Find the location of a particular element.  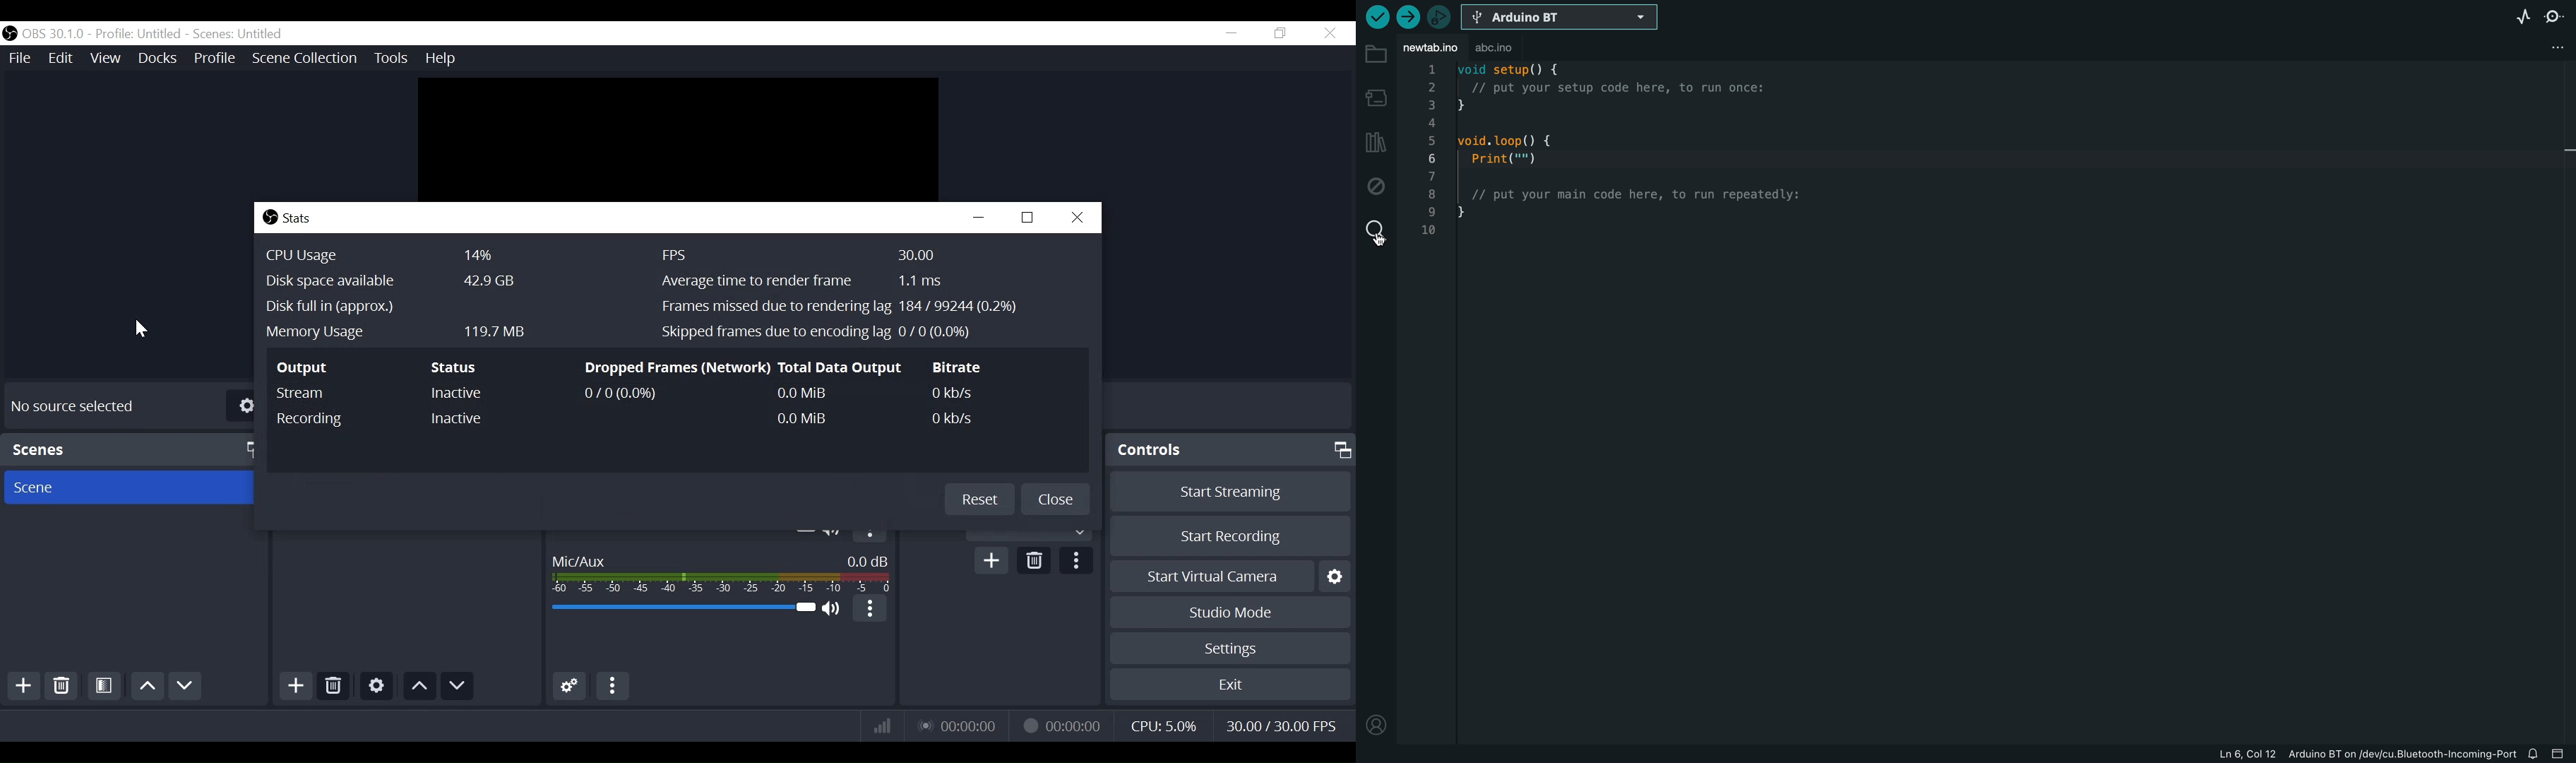

Recording Status is located at coordinates (1061, 723).